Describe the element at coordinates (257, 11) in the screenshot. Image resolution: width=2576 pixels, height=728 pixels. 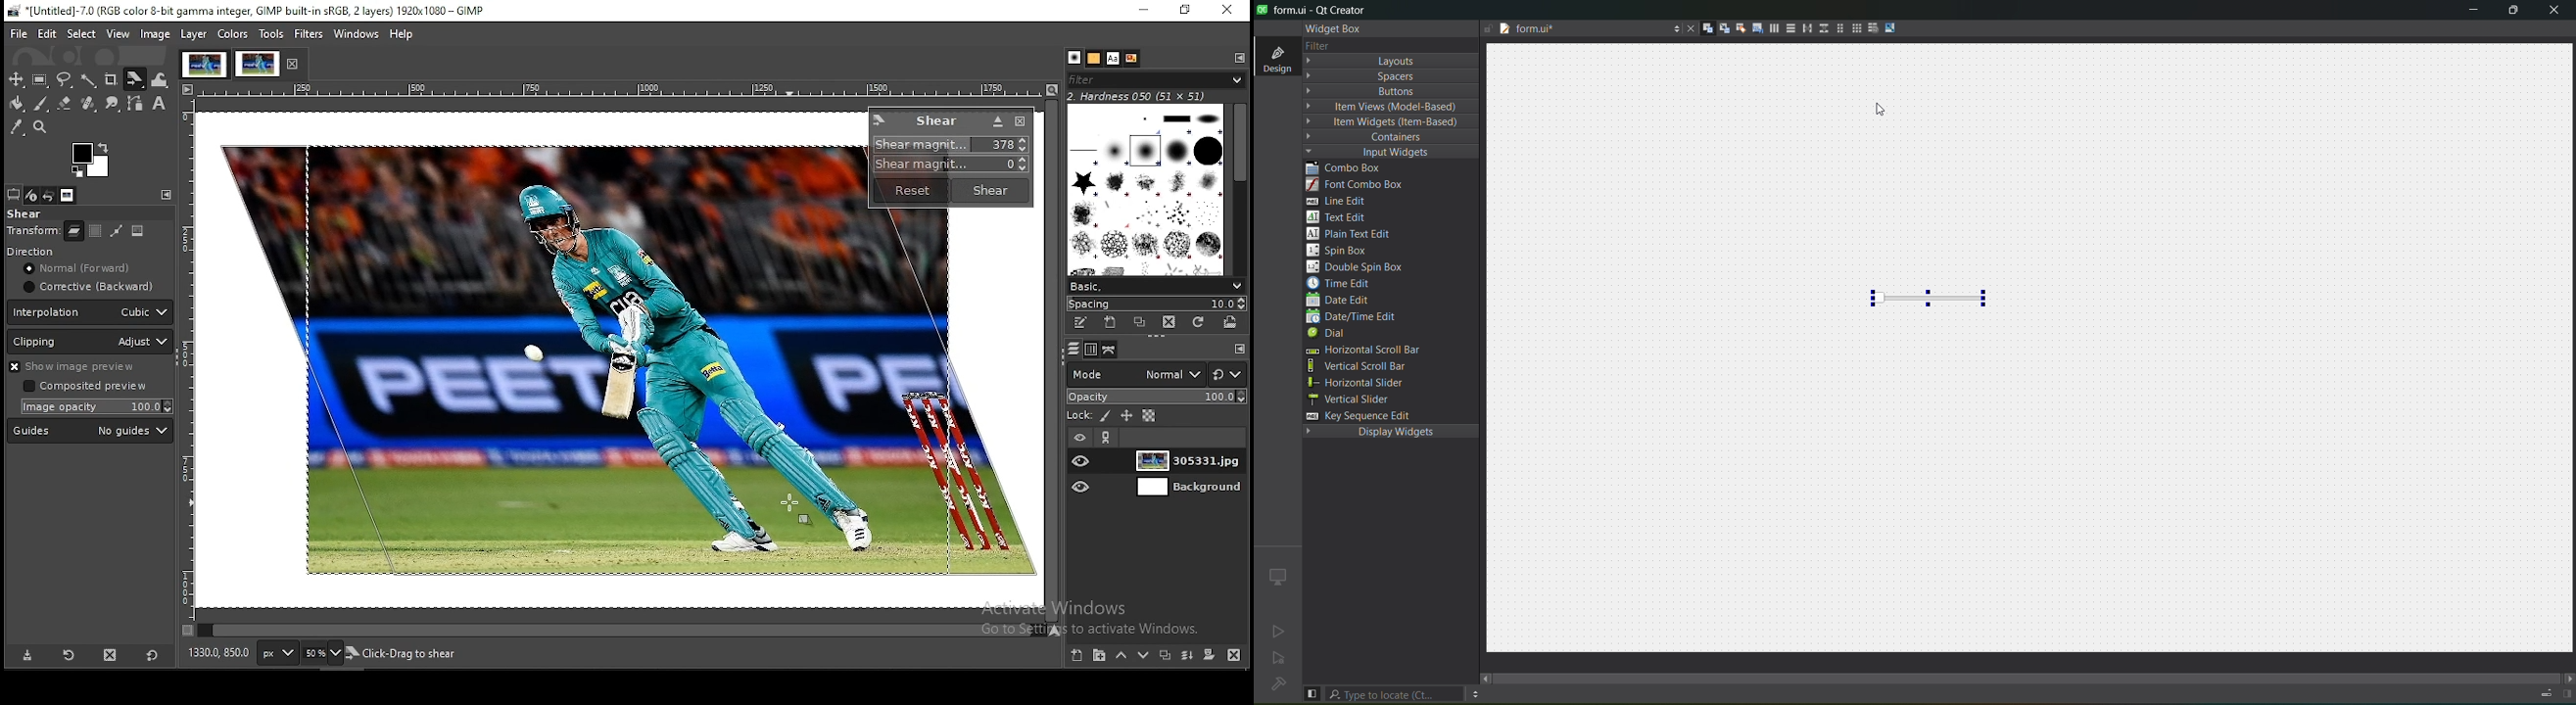
I see `*[Untitled]-7.0 (RGB color 8-bit gamma integer, GIMP built-in sRGB, 2 layers) 1920x1080 - GIMP` at that location.